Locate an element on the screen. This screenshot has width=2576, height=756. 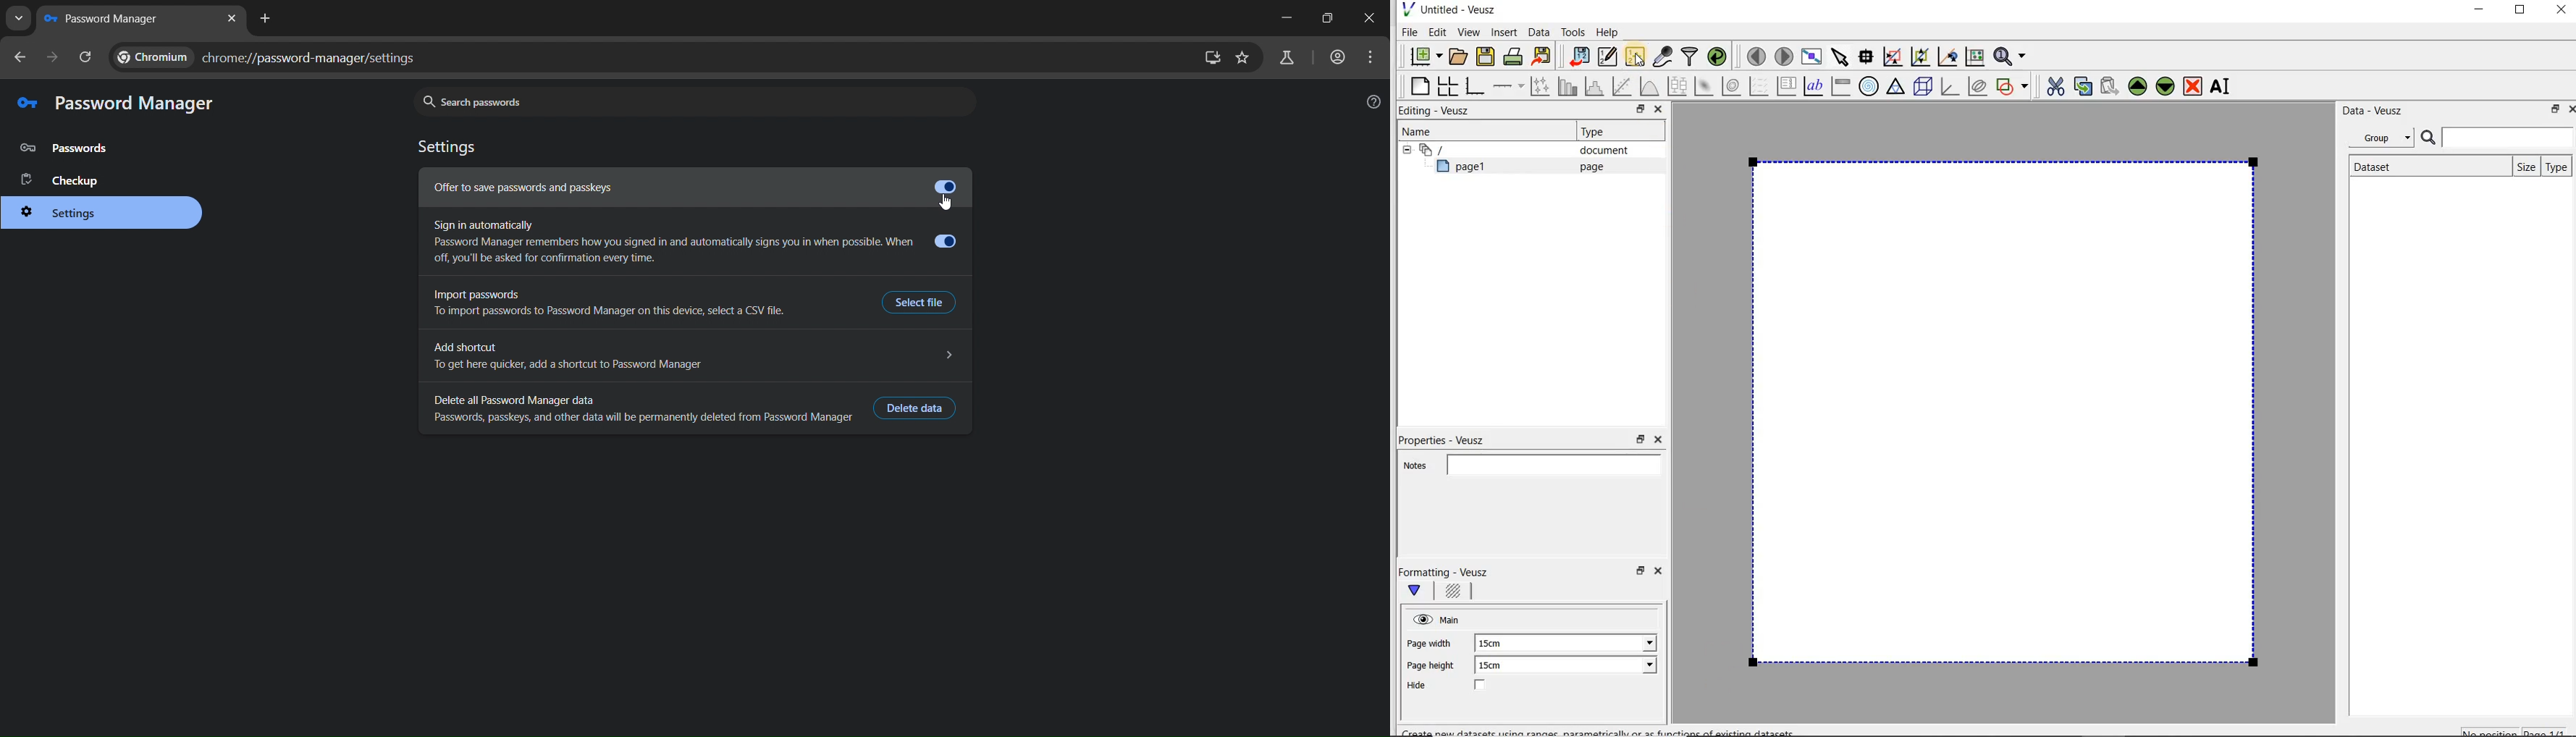
page is located at coordinates (1588, 167).